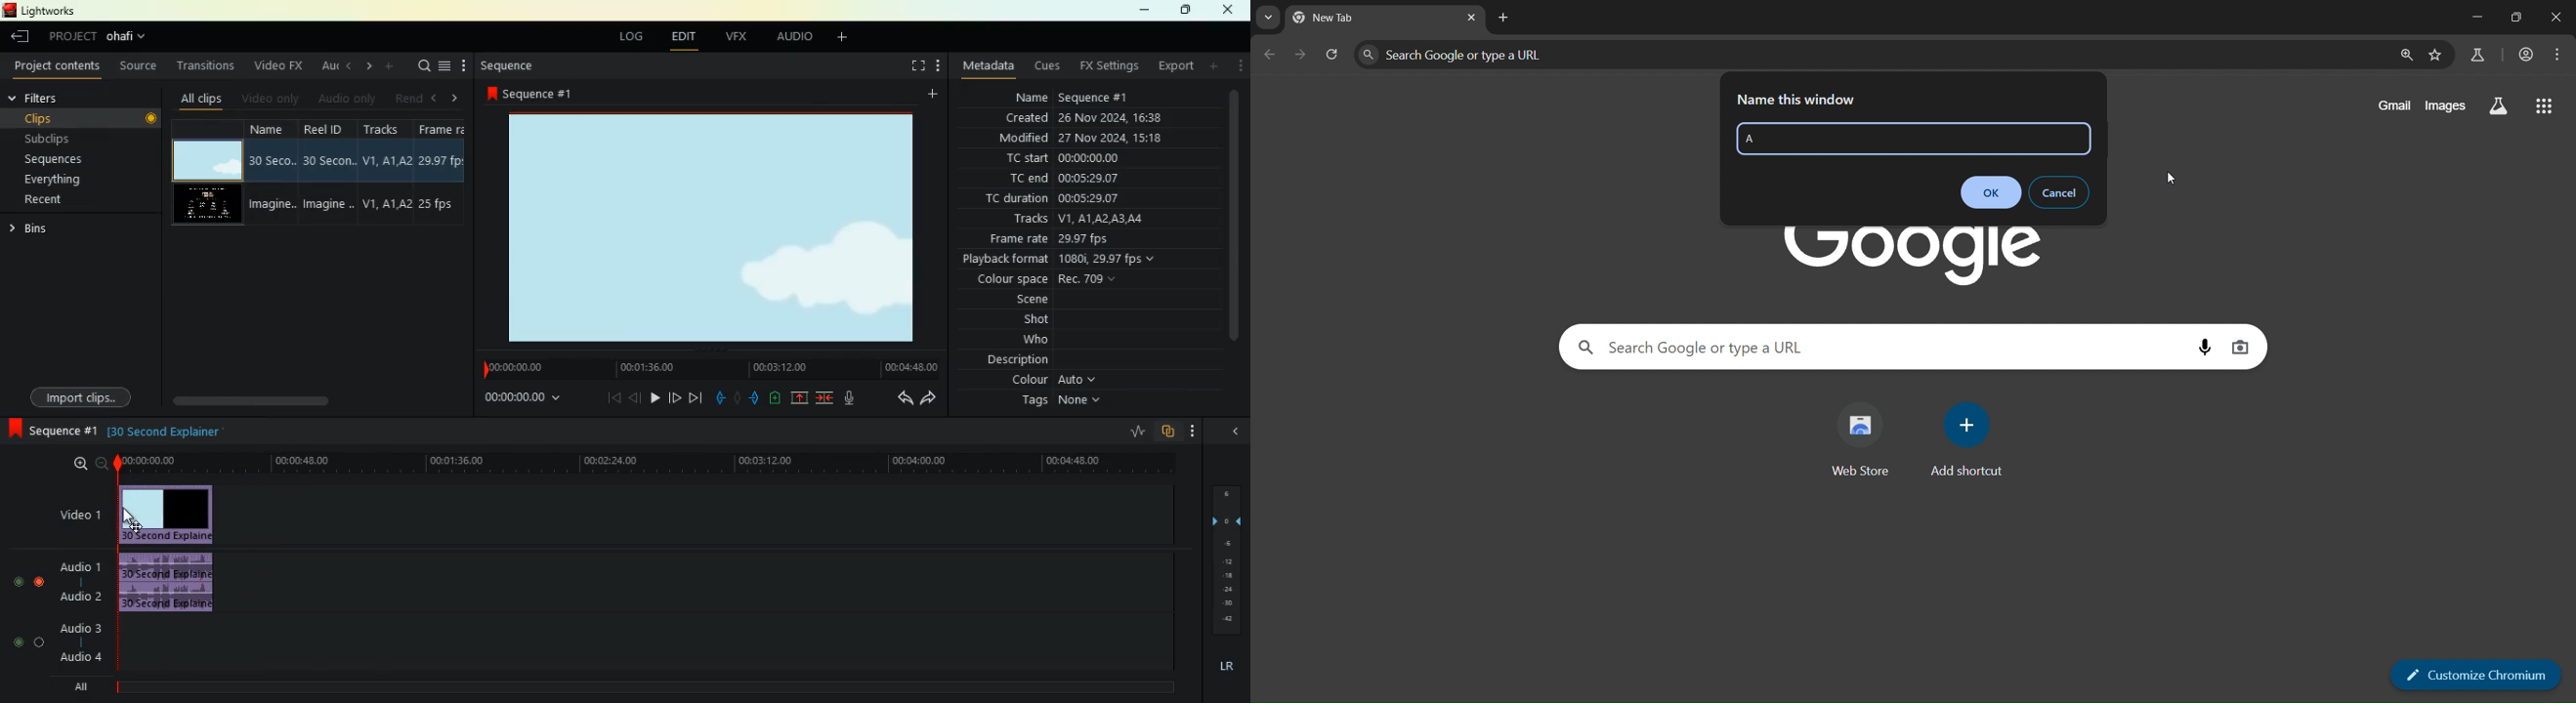 This screenshot has width=2576, height=728. Describe the element at coordinates (1086, 157) in the screenshot. I see `tc start` at that location.